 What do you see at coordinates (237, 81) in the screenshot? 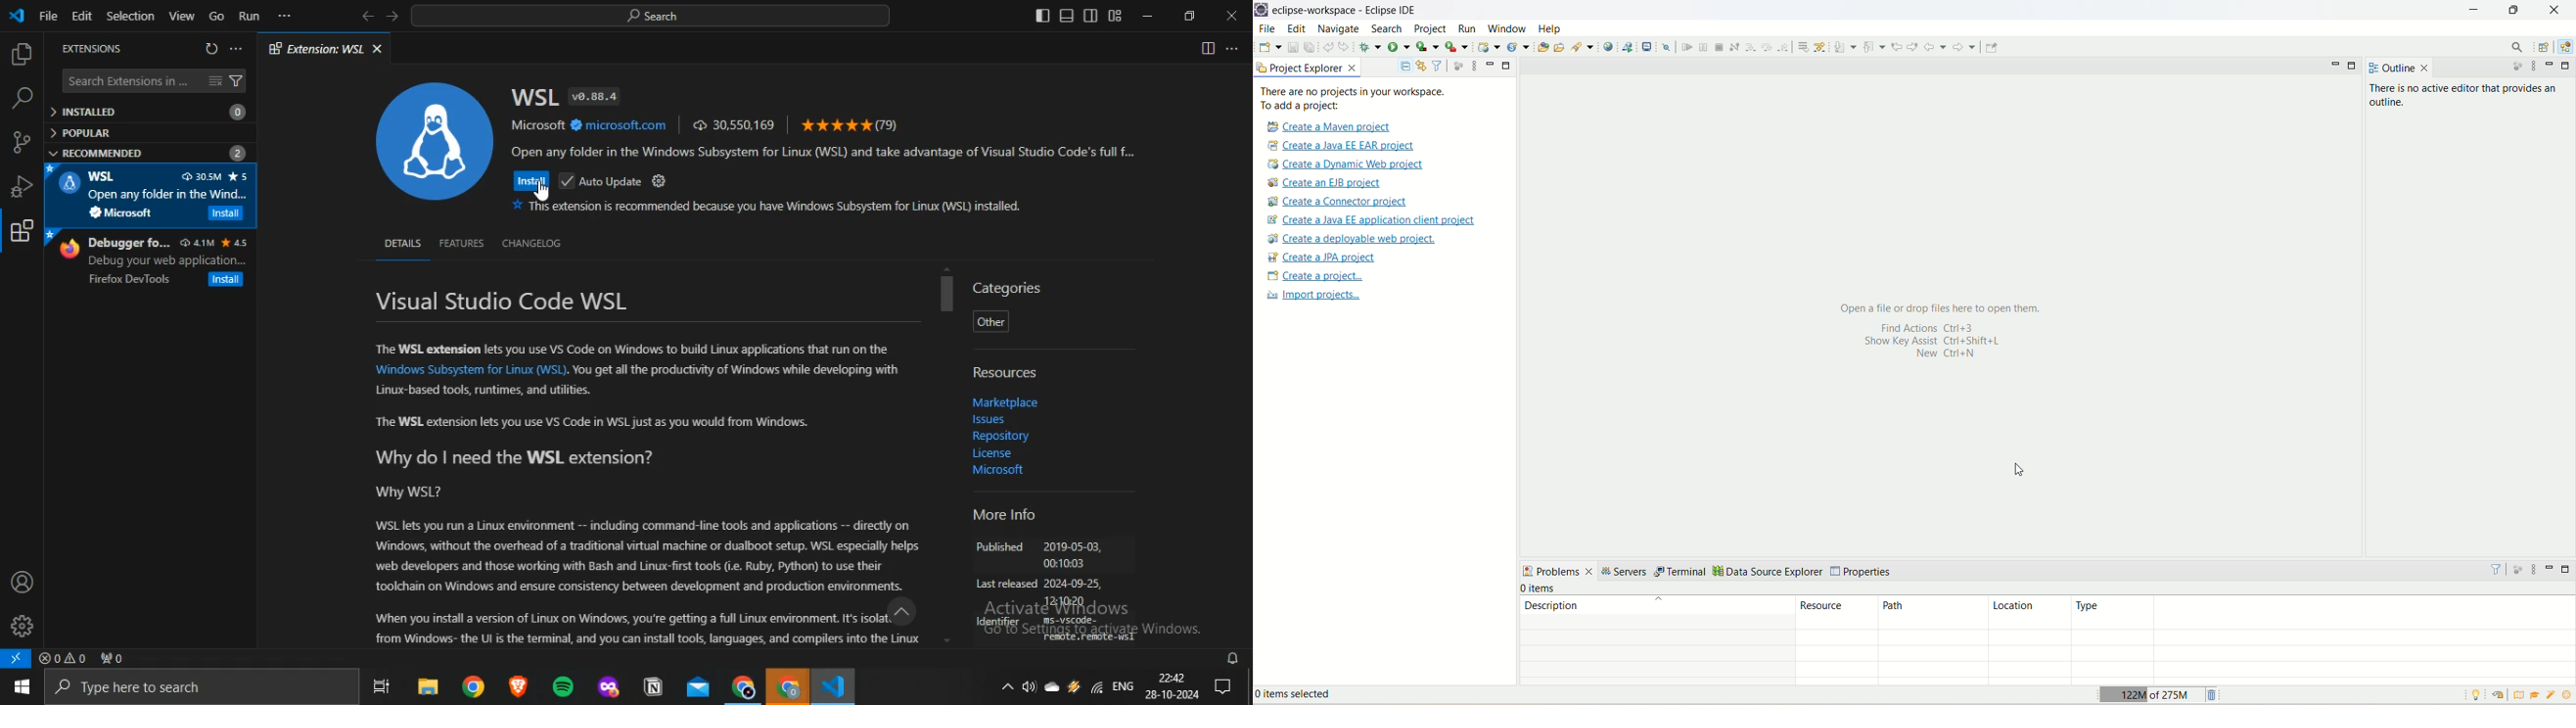
I see `filter` at bounding box center [237, 81].